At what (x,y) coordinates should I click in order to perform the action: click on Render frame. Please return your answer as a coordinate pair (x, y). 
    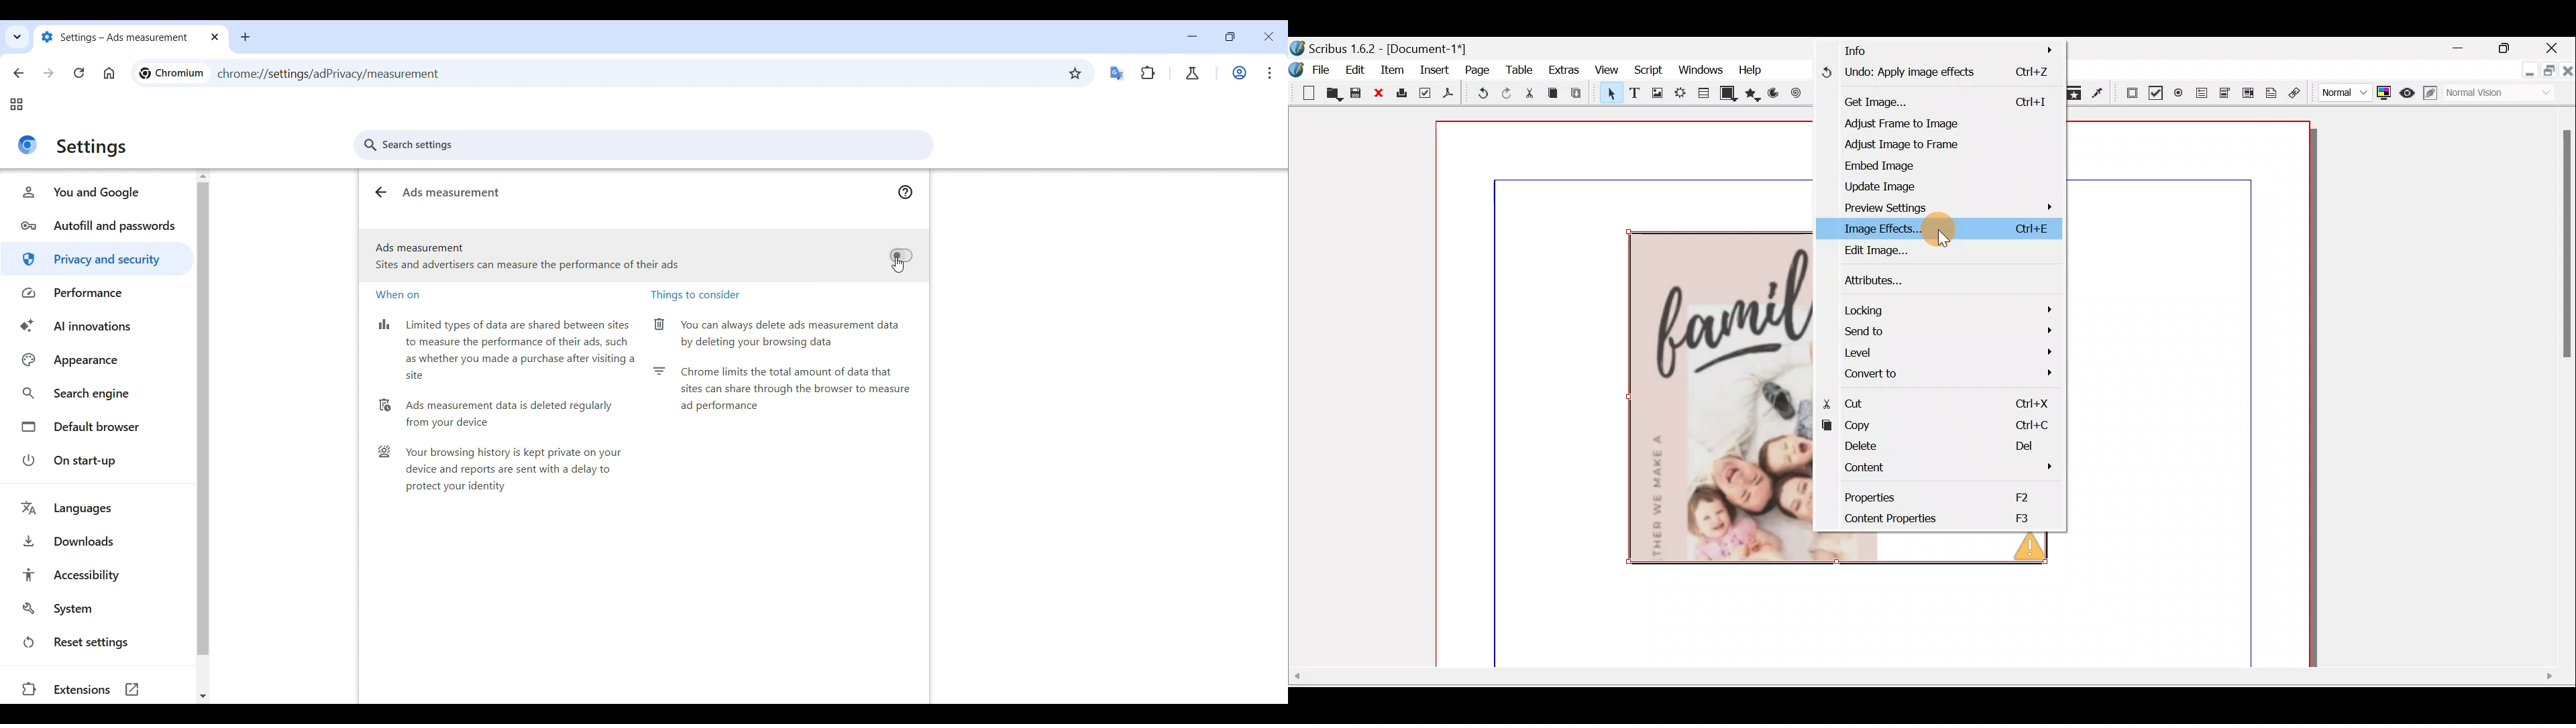
    Looking at the image, I should click on (1680, 95).